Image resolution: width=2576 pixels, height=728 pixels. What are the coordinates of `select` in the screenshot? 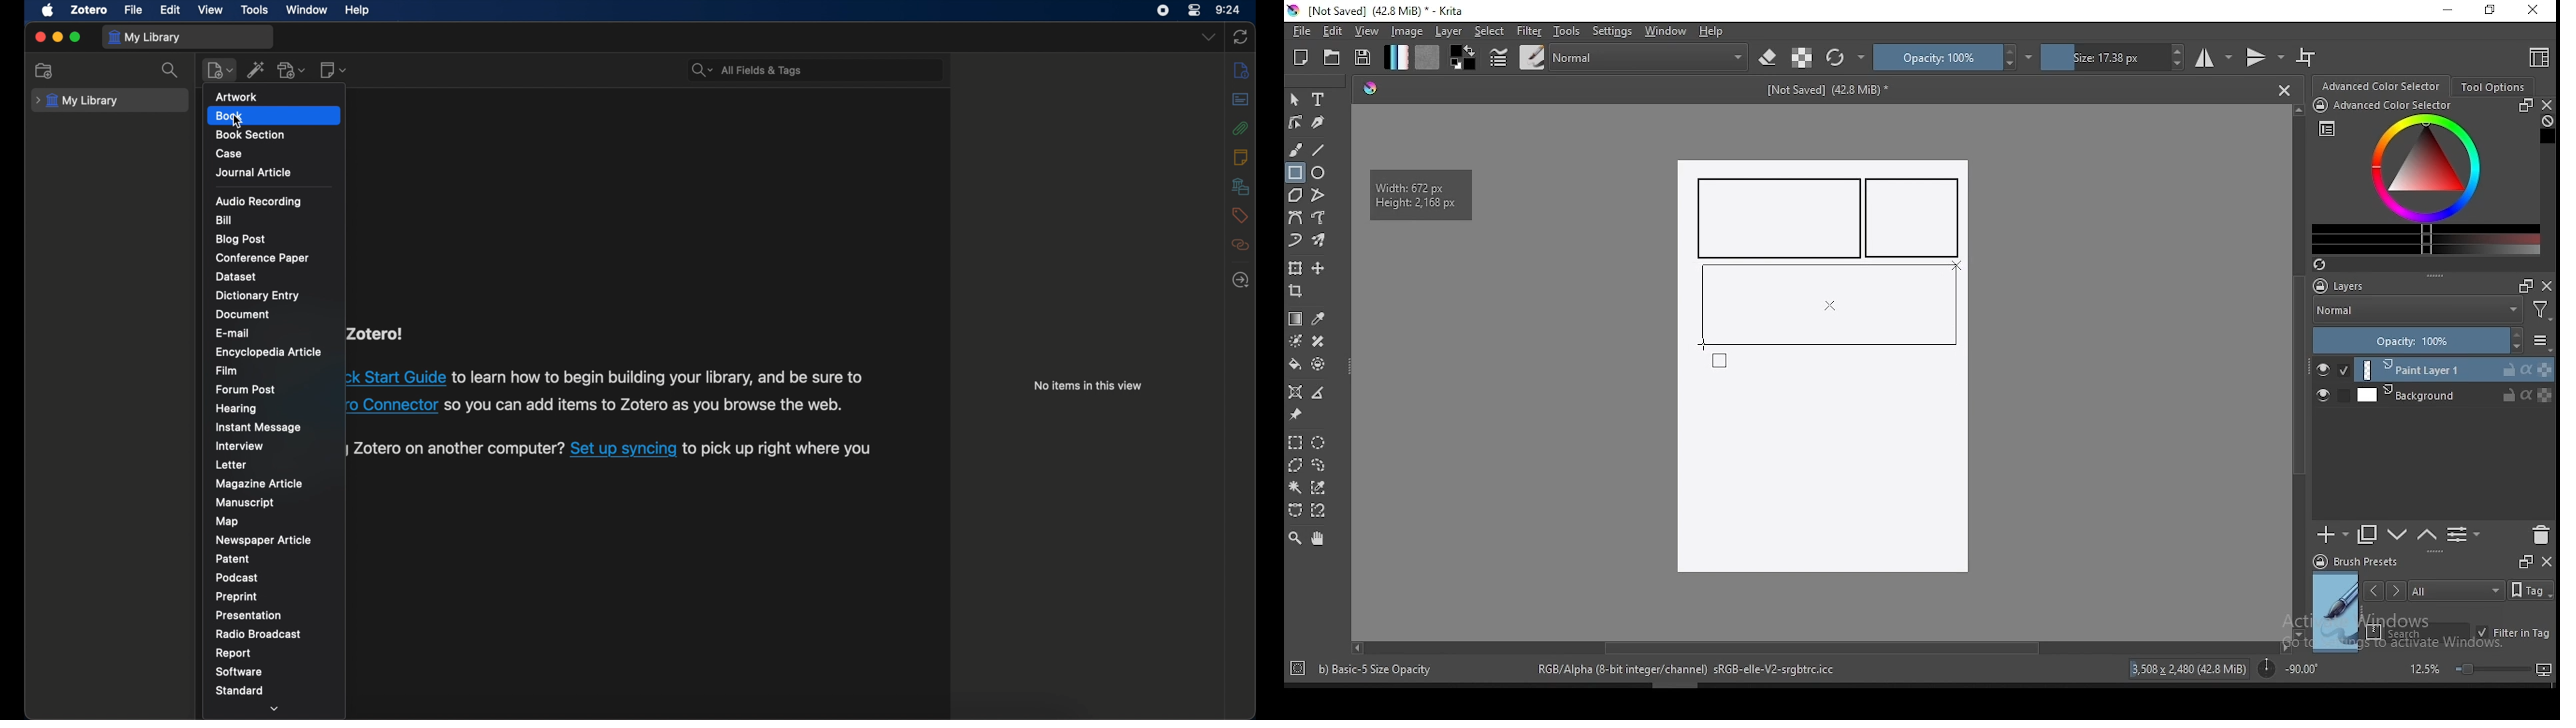 It's located at (1490, 31).